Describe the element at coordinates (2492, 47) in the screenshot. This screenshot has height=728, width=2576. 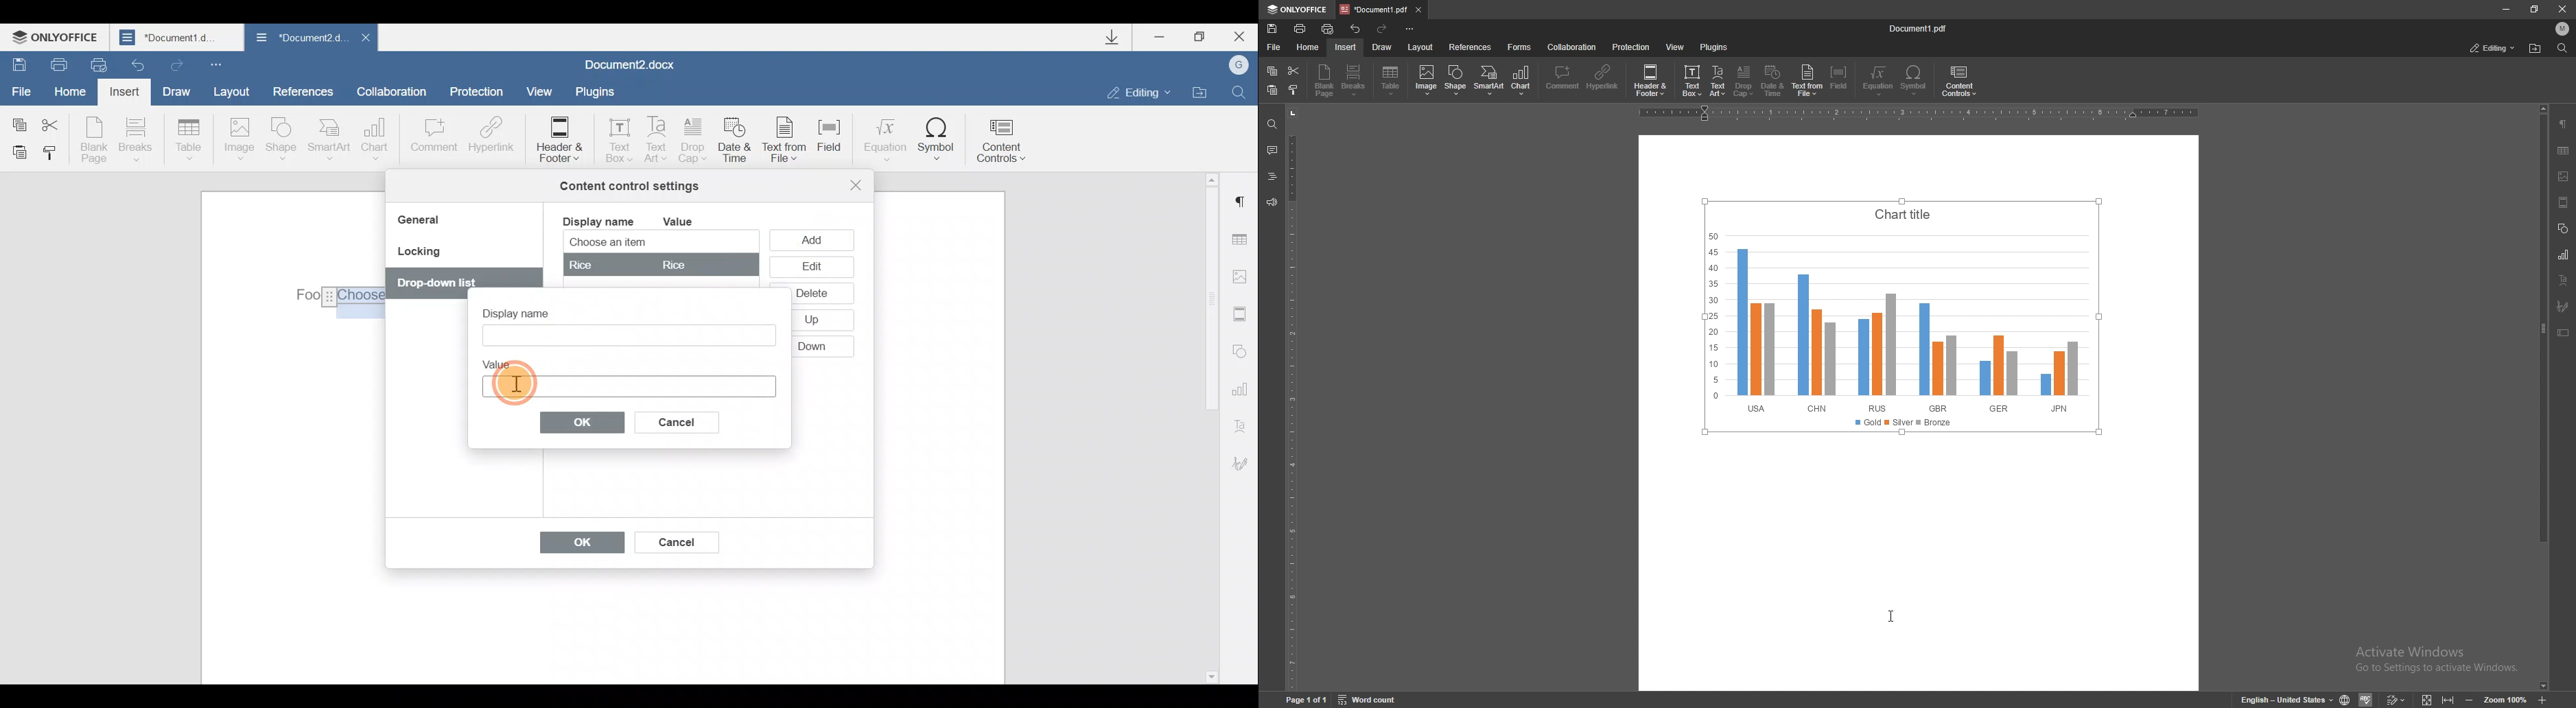
I see `status` at that location.